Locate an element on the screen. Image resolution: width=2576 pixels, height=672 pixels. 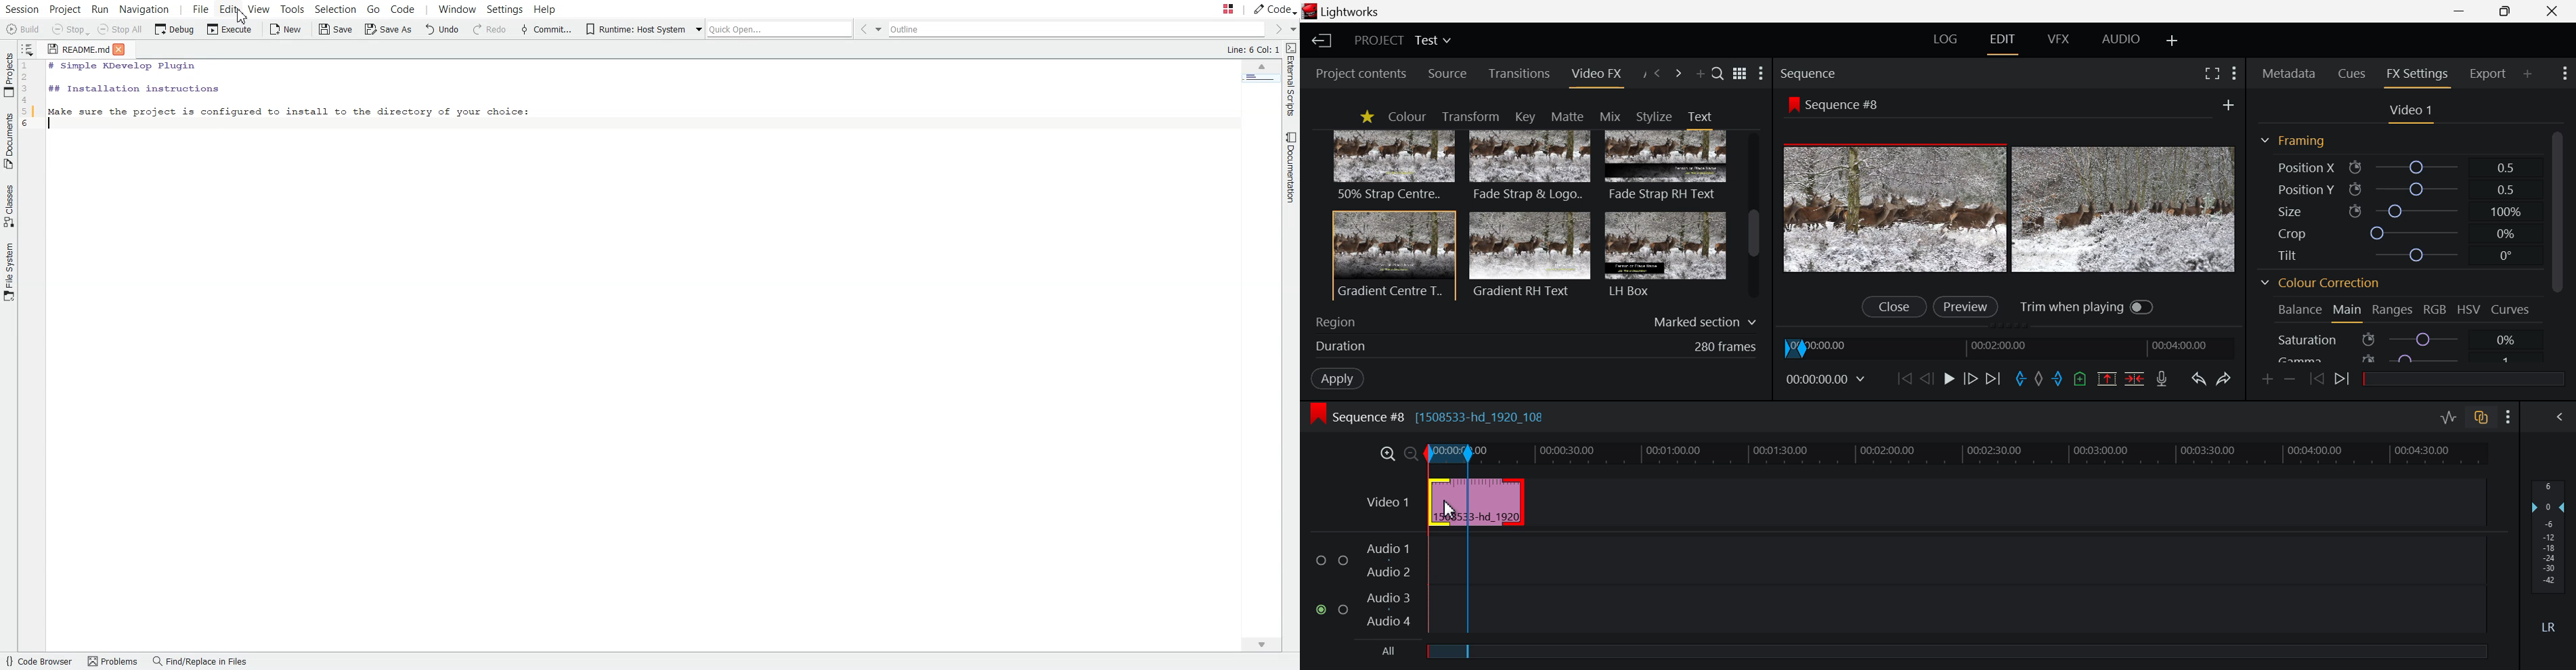
Build is located at coordinates (23, 29).